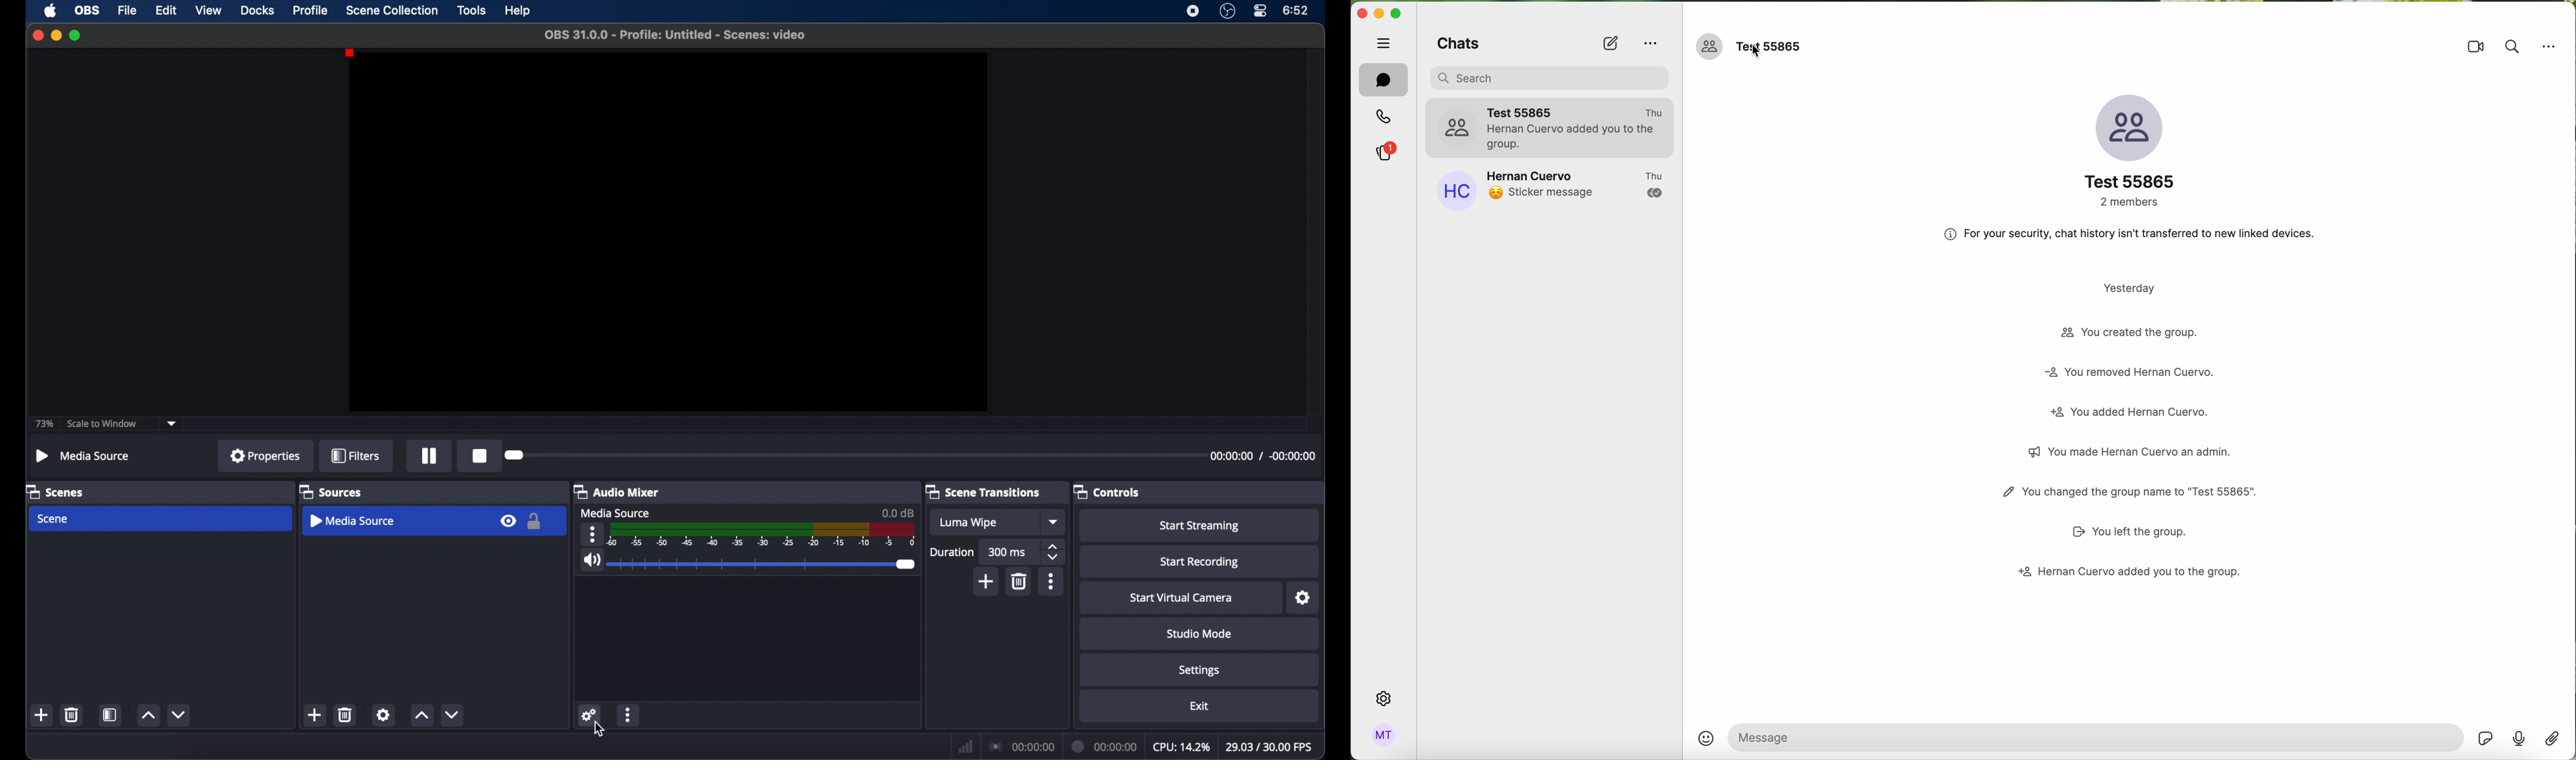 This screenshot has width=2576, height=784. What do you see at coordinates (1106, 745) in the screenshot?
I see `duration` at bounding box center [1106, 745].